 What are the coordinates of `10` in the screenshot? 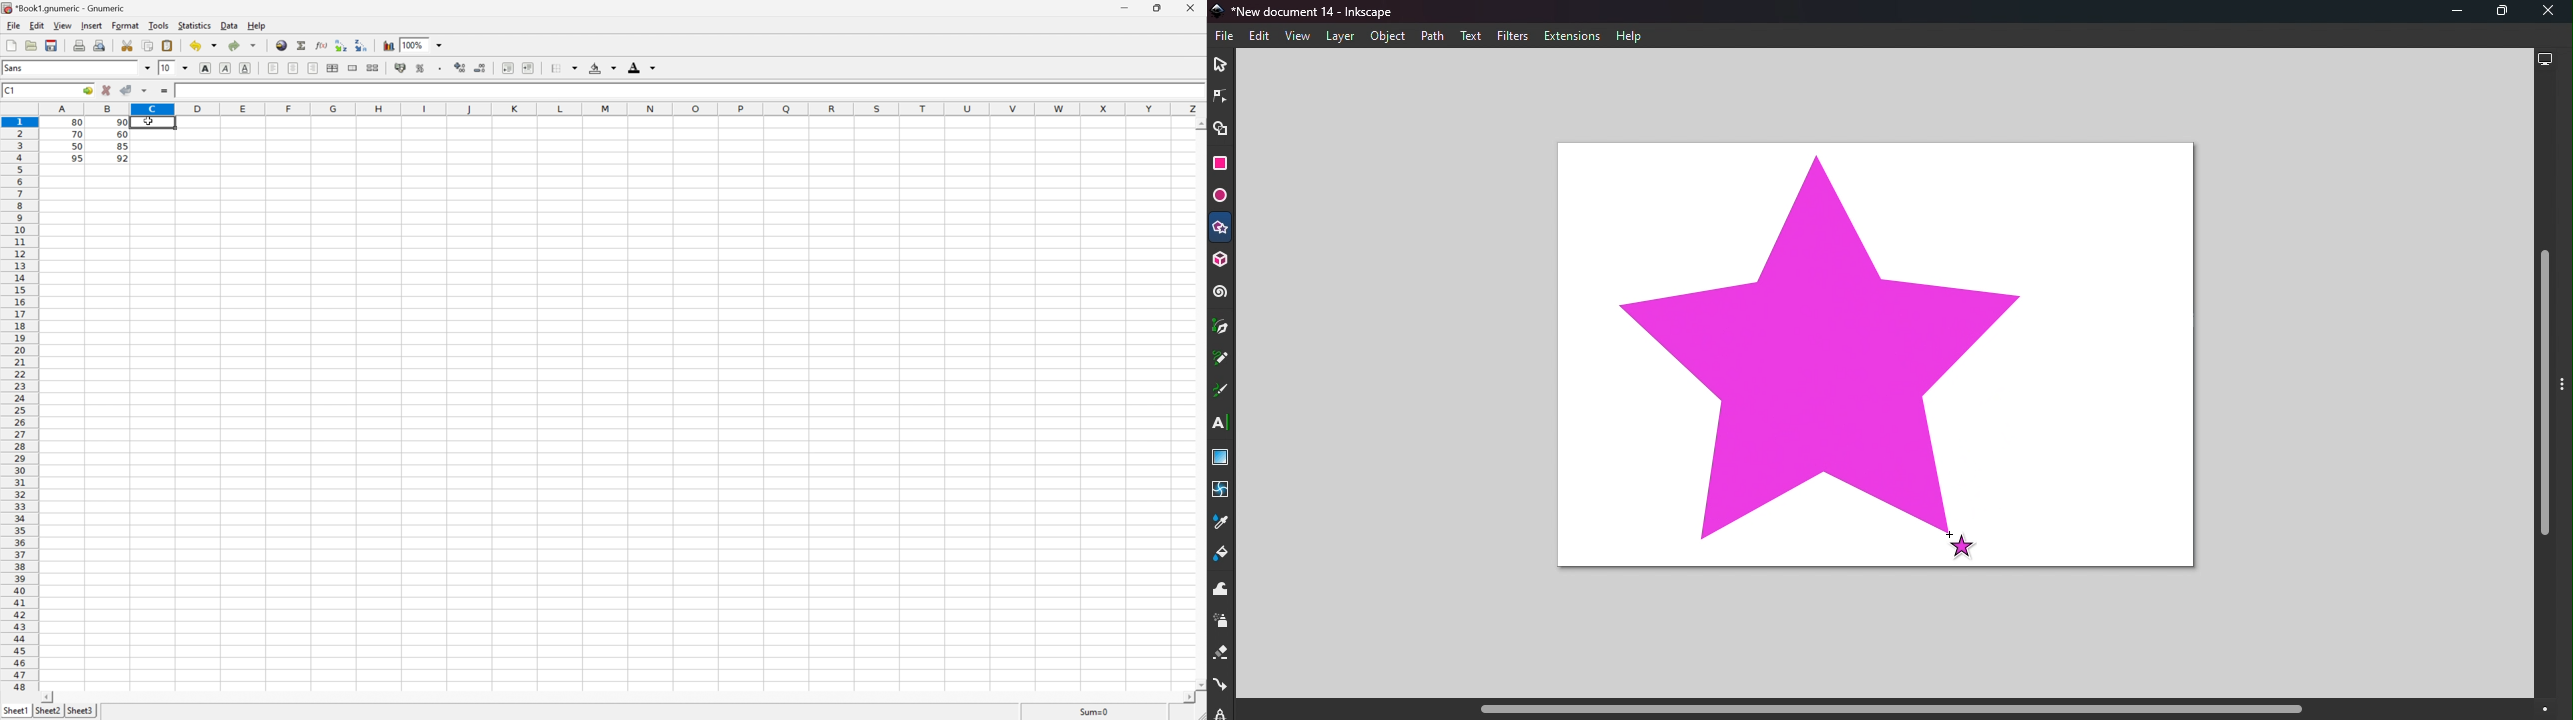 It's located at (166, 68).